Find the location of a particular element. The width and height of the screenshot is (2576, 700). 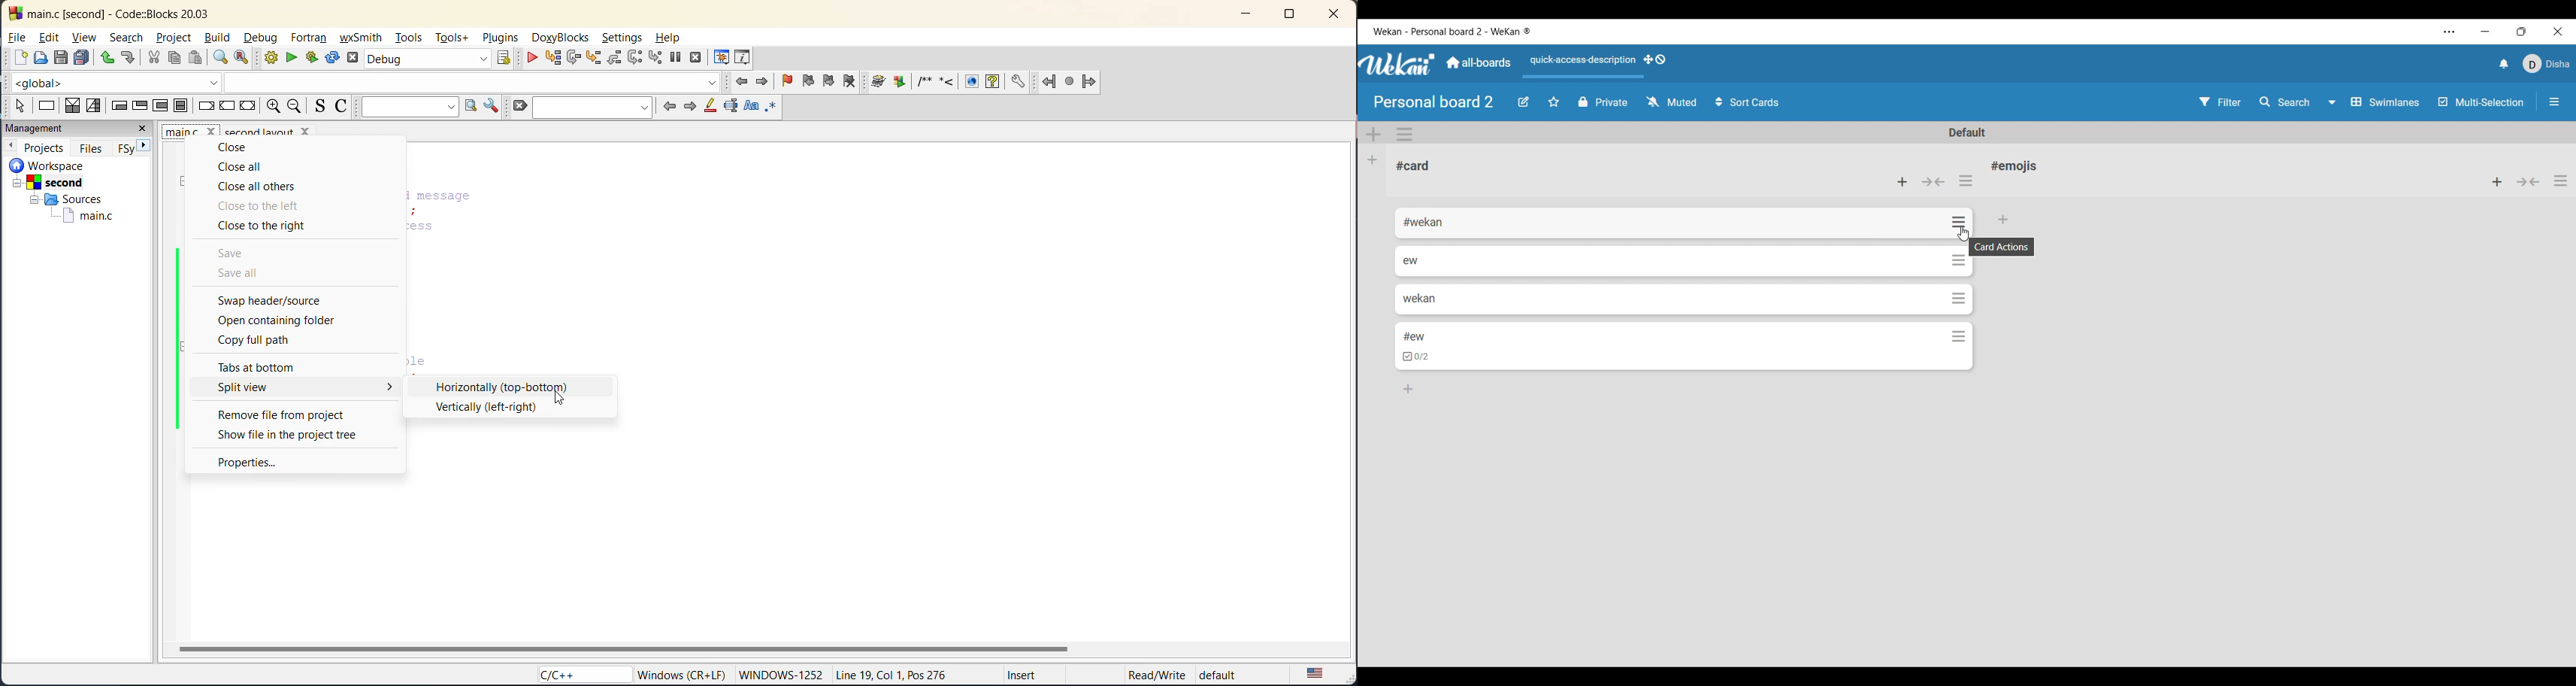

Notifications  is located at coordinates (2505, 64).